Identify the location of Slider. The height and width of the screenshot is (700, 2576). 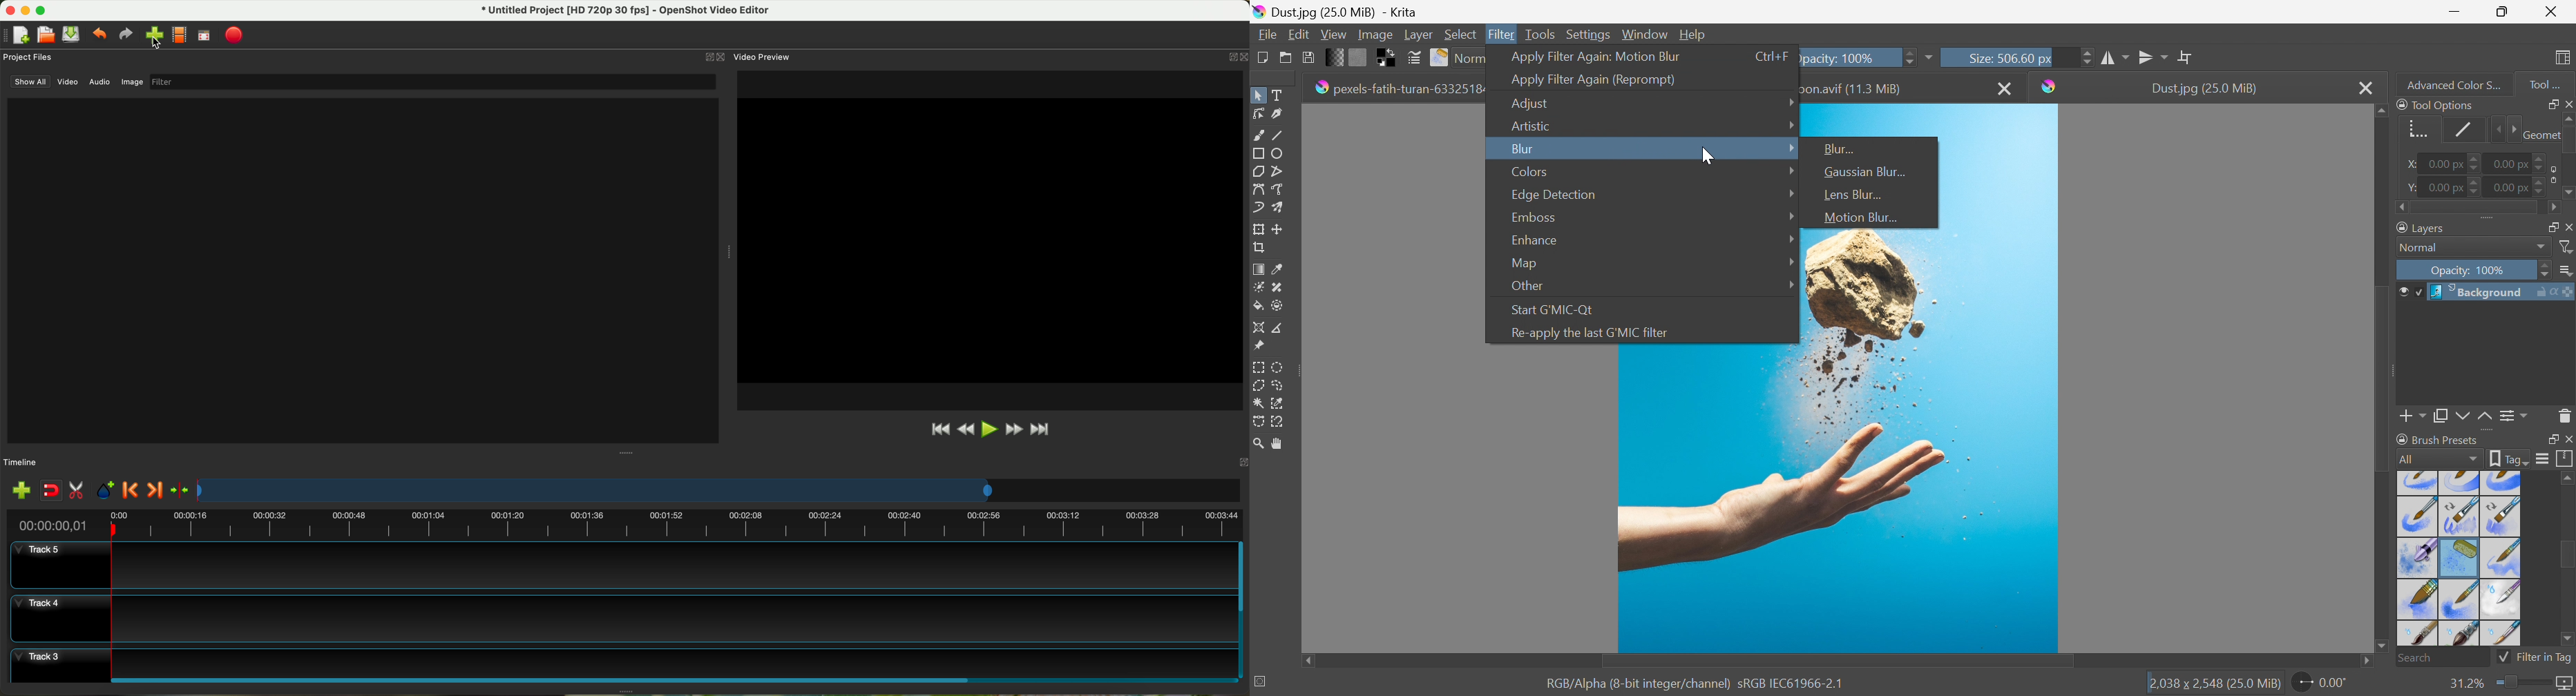
(2568, 157).